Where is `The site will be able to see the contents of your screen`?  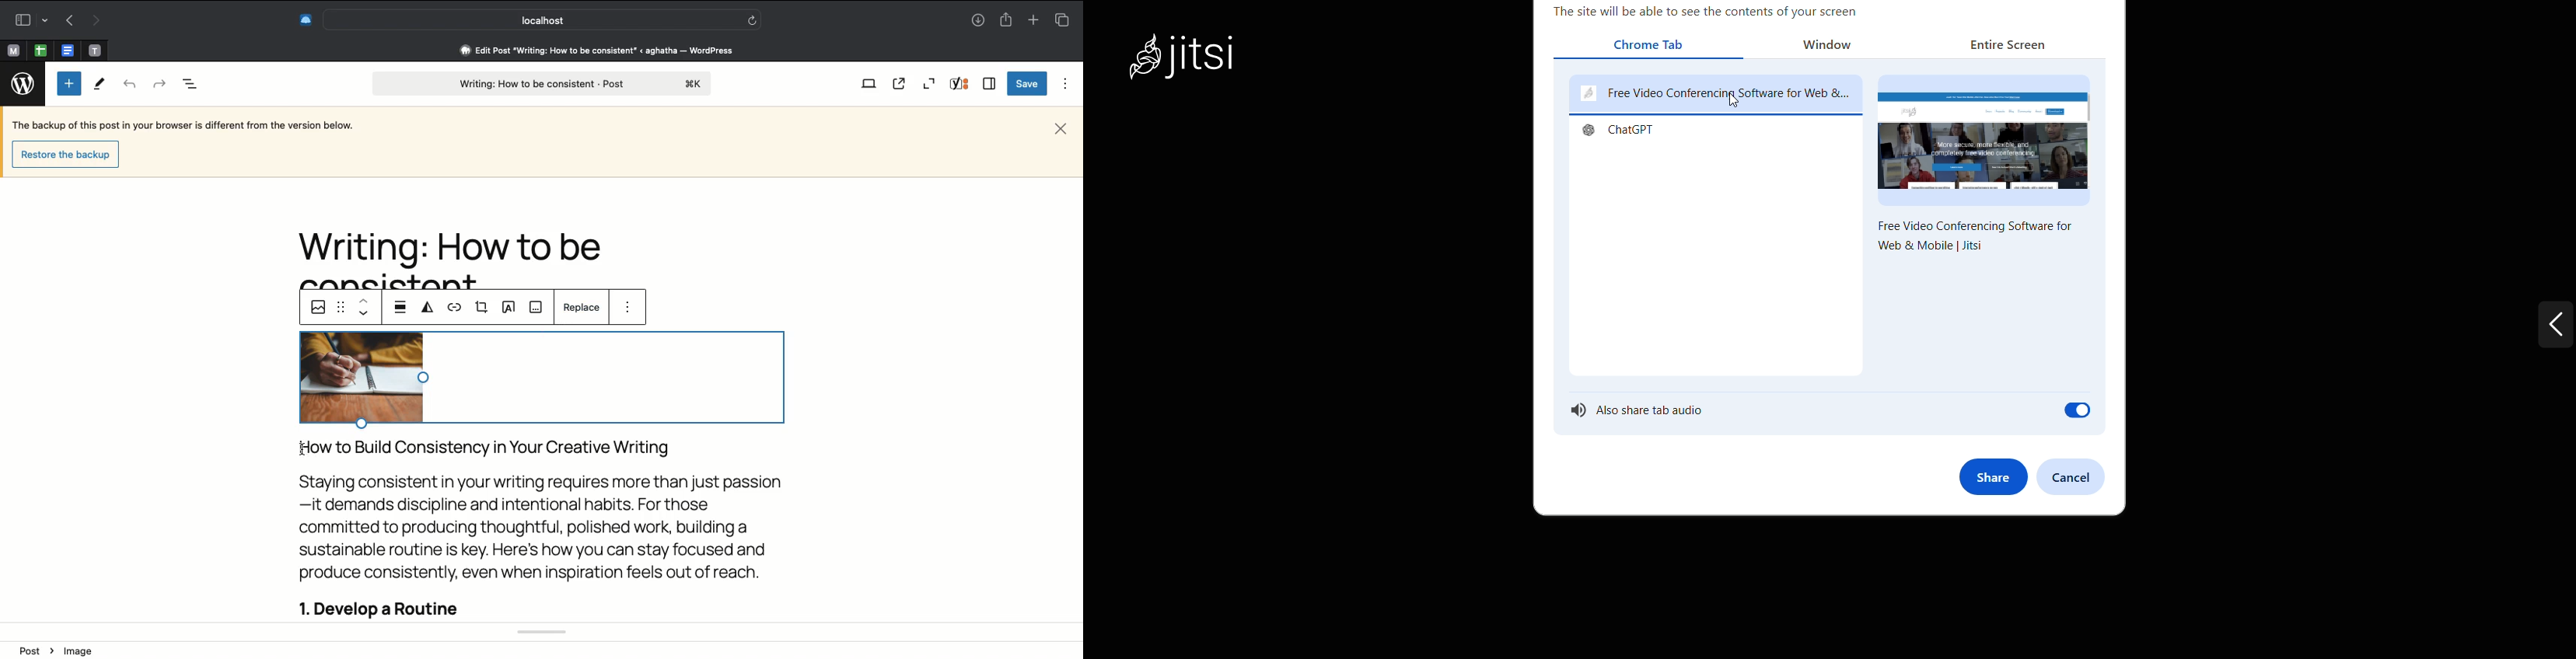 The site will be able to see the contents of your screen is located at coordinates (1709, 12).